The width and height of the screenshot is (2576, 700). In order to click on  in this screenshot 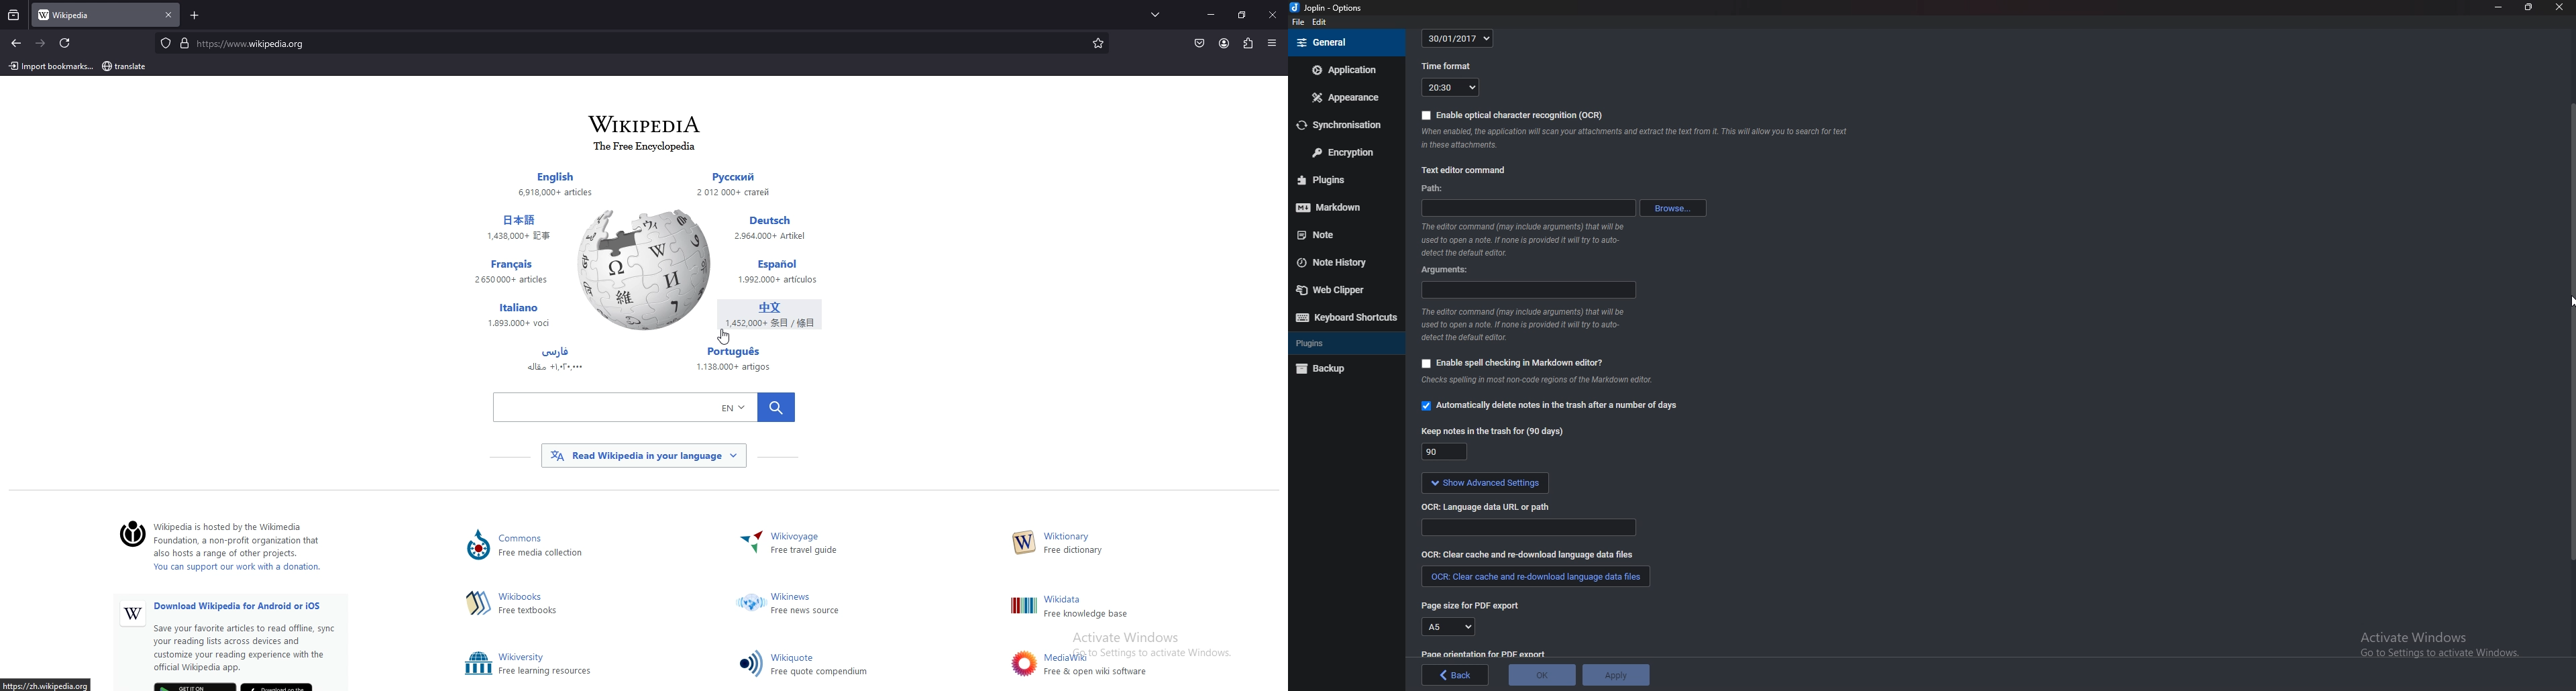, I will do `click(554, 362)`.